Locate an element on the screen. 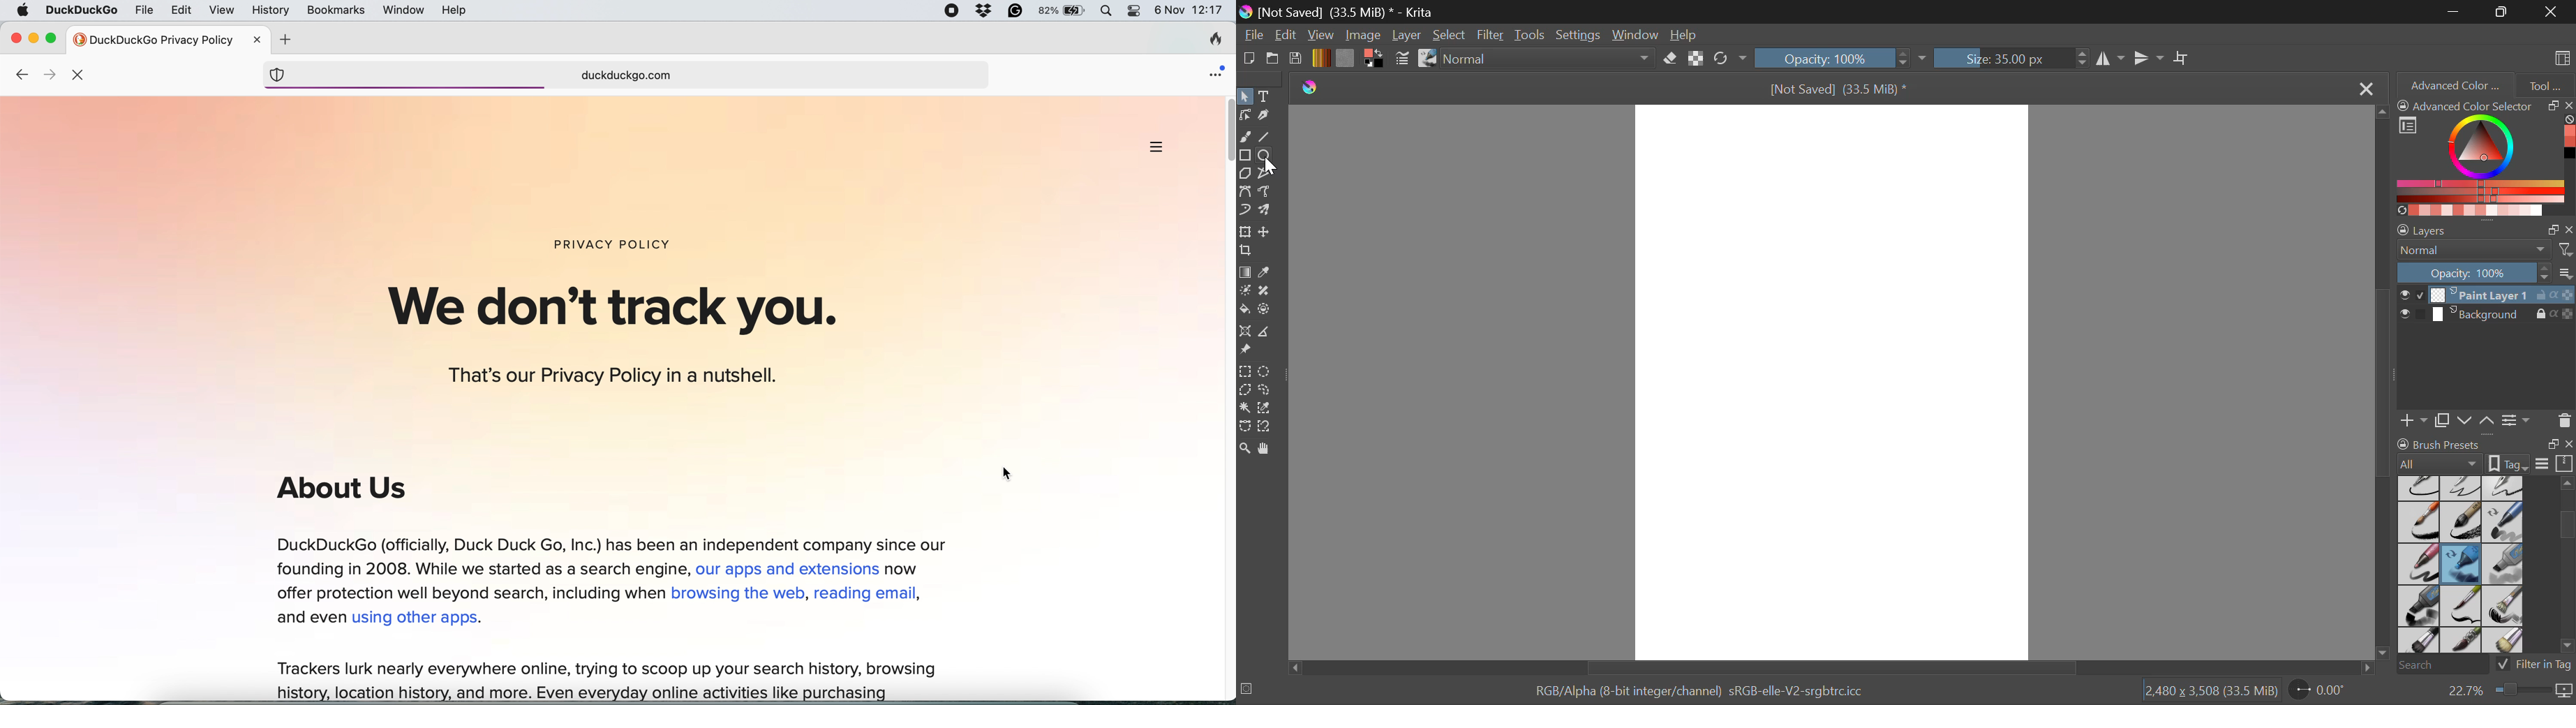 This screenshot has width=2576, height=728. Elliptical Selection Tool is located at coordinates (1265, 371).